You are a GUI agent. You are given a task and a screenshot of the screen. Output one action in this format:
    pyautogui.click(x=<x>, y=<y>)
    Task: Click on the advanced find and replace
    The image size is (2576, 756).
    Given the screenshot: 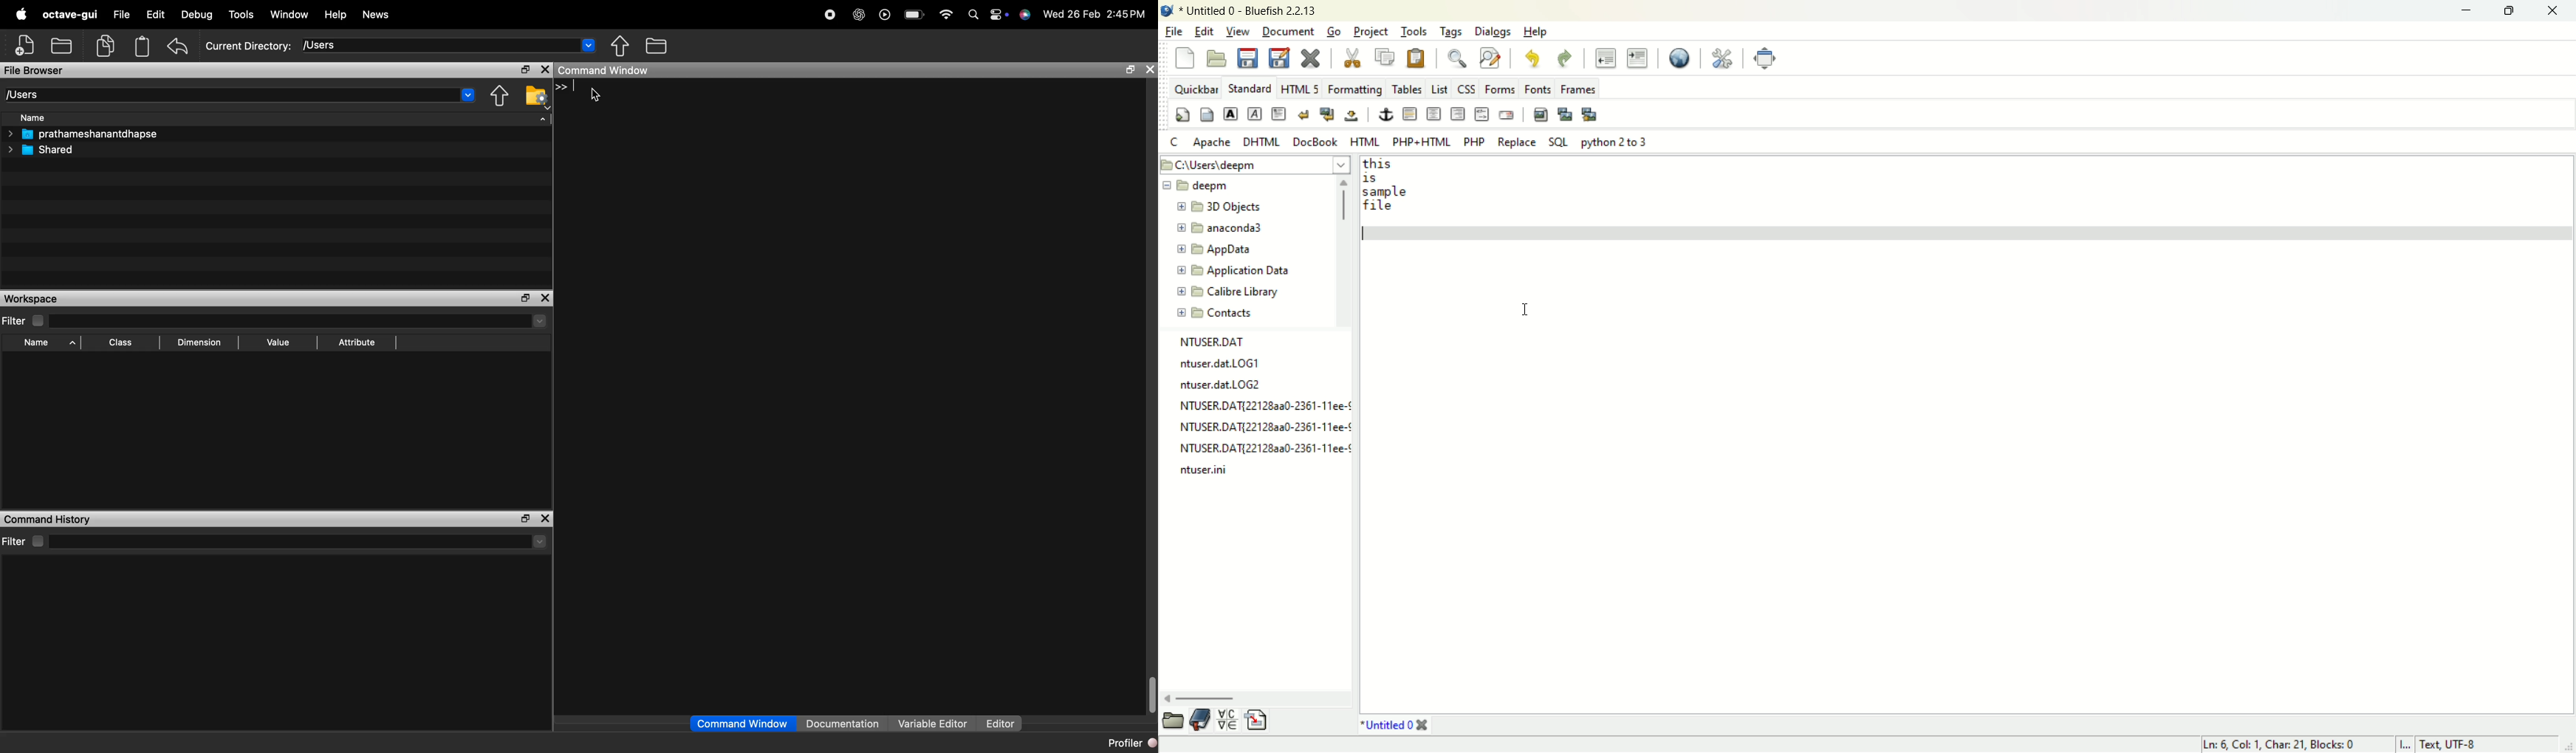 What is the action you would take?
    pyautogui.click(x=1490, y=58)
    